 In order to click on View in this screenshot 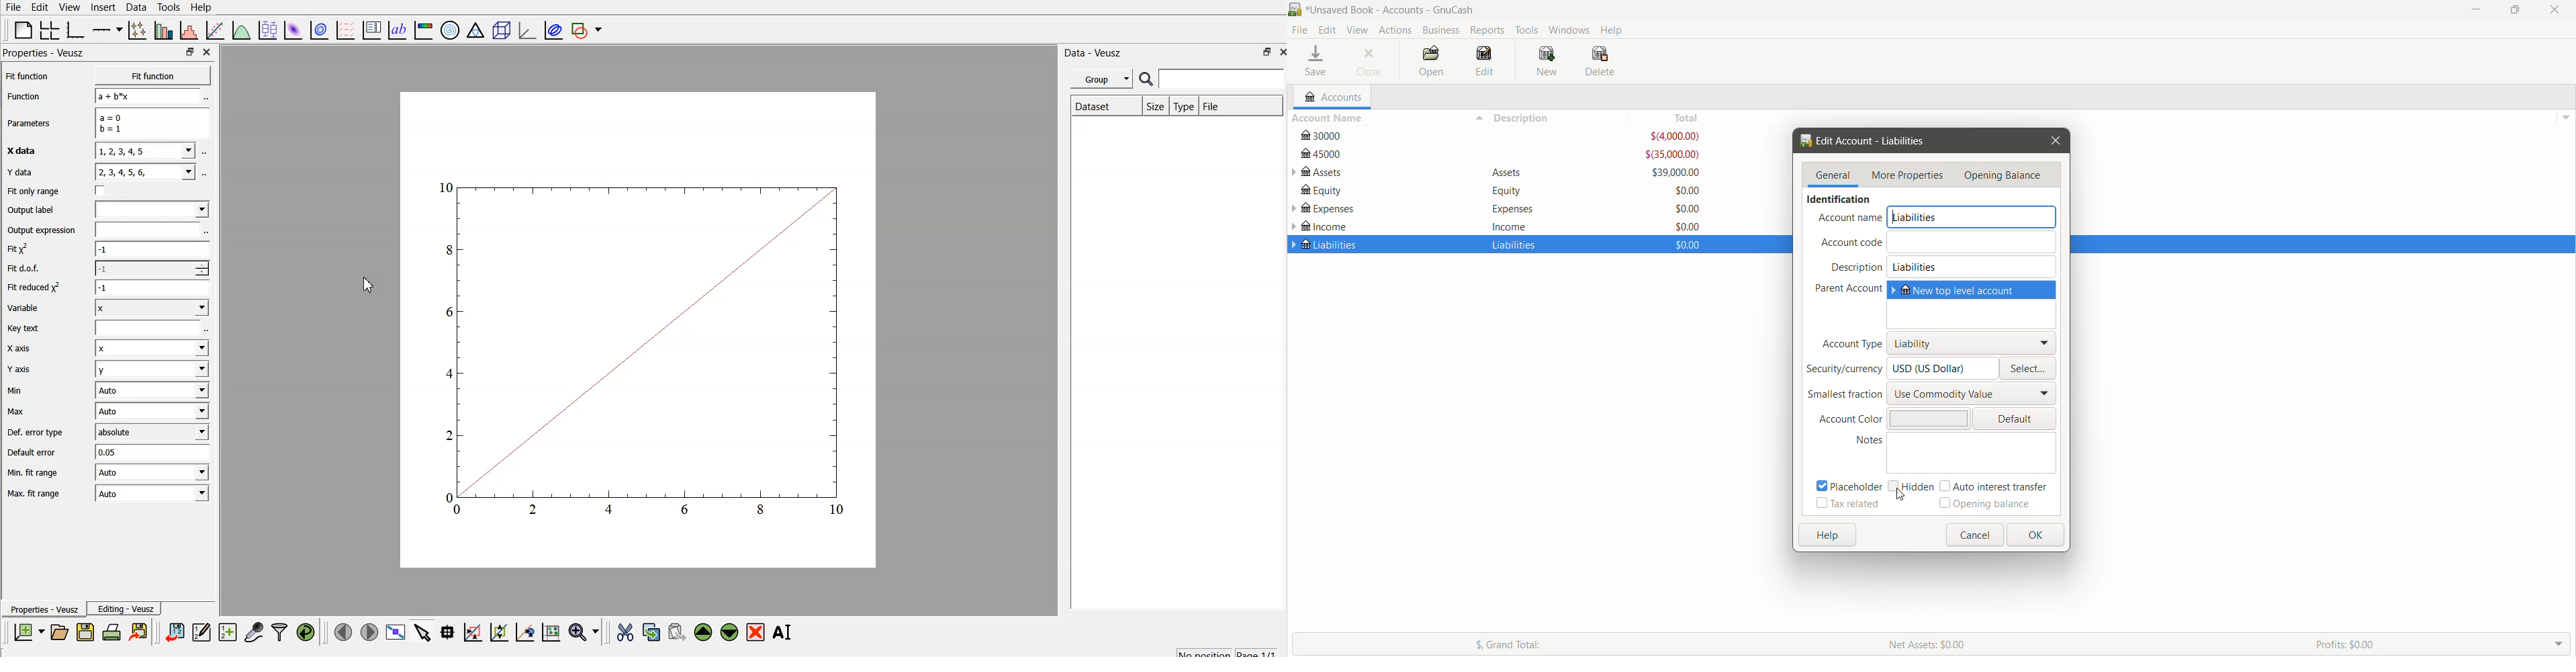, I will do `click(1358, 30)`.